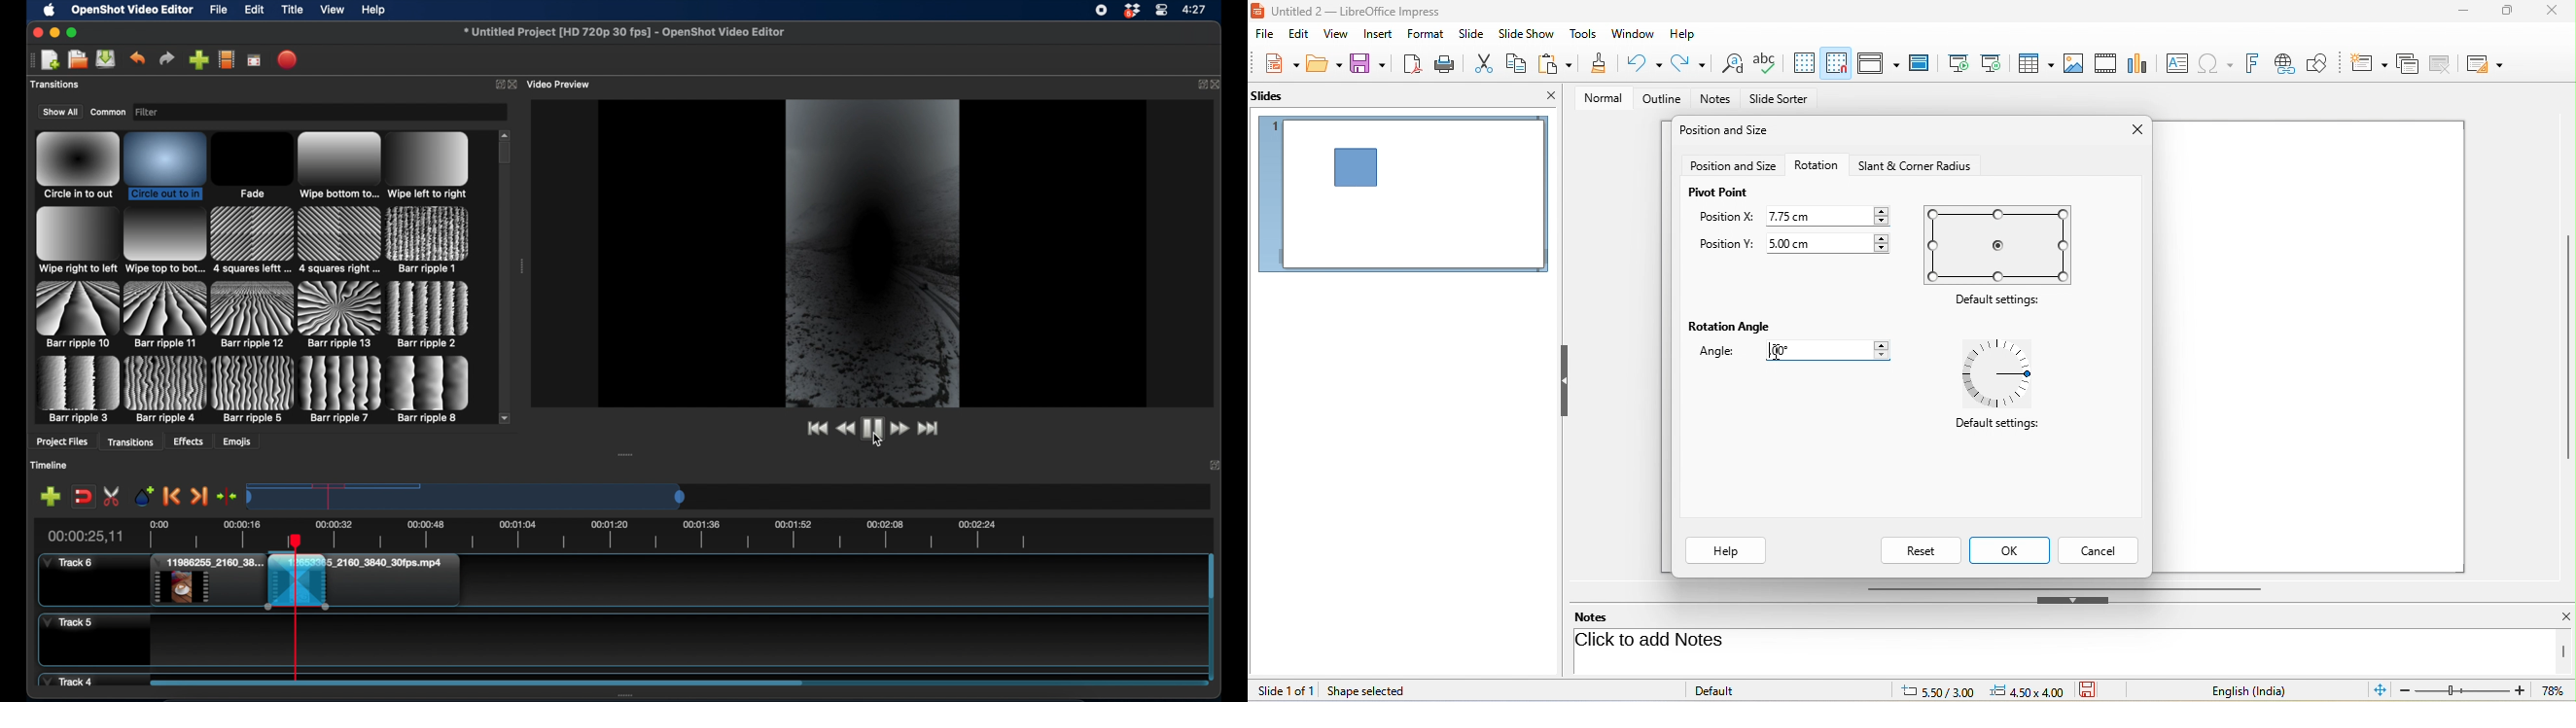 Image resolution: width=2576 pixels, height=728 pixels. What do you see at coordinates (50, 60) in the screenshot?
I see `open project` at bounding box center [50, 60].